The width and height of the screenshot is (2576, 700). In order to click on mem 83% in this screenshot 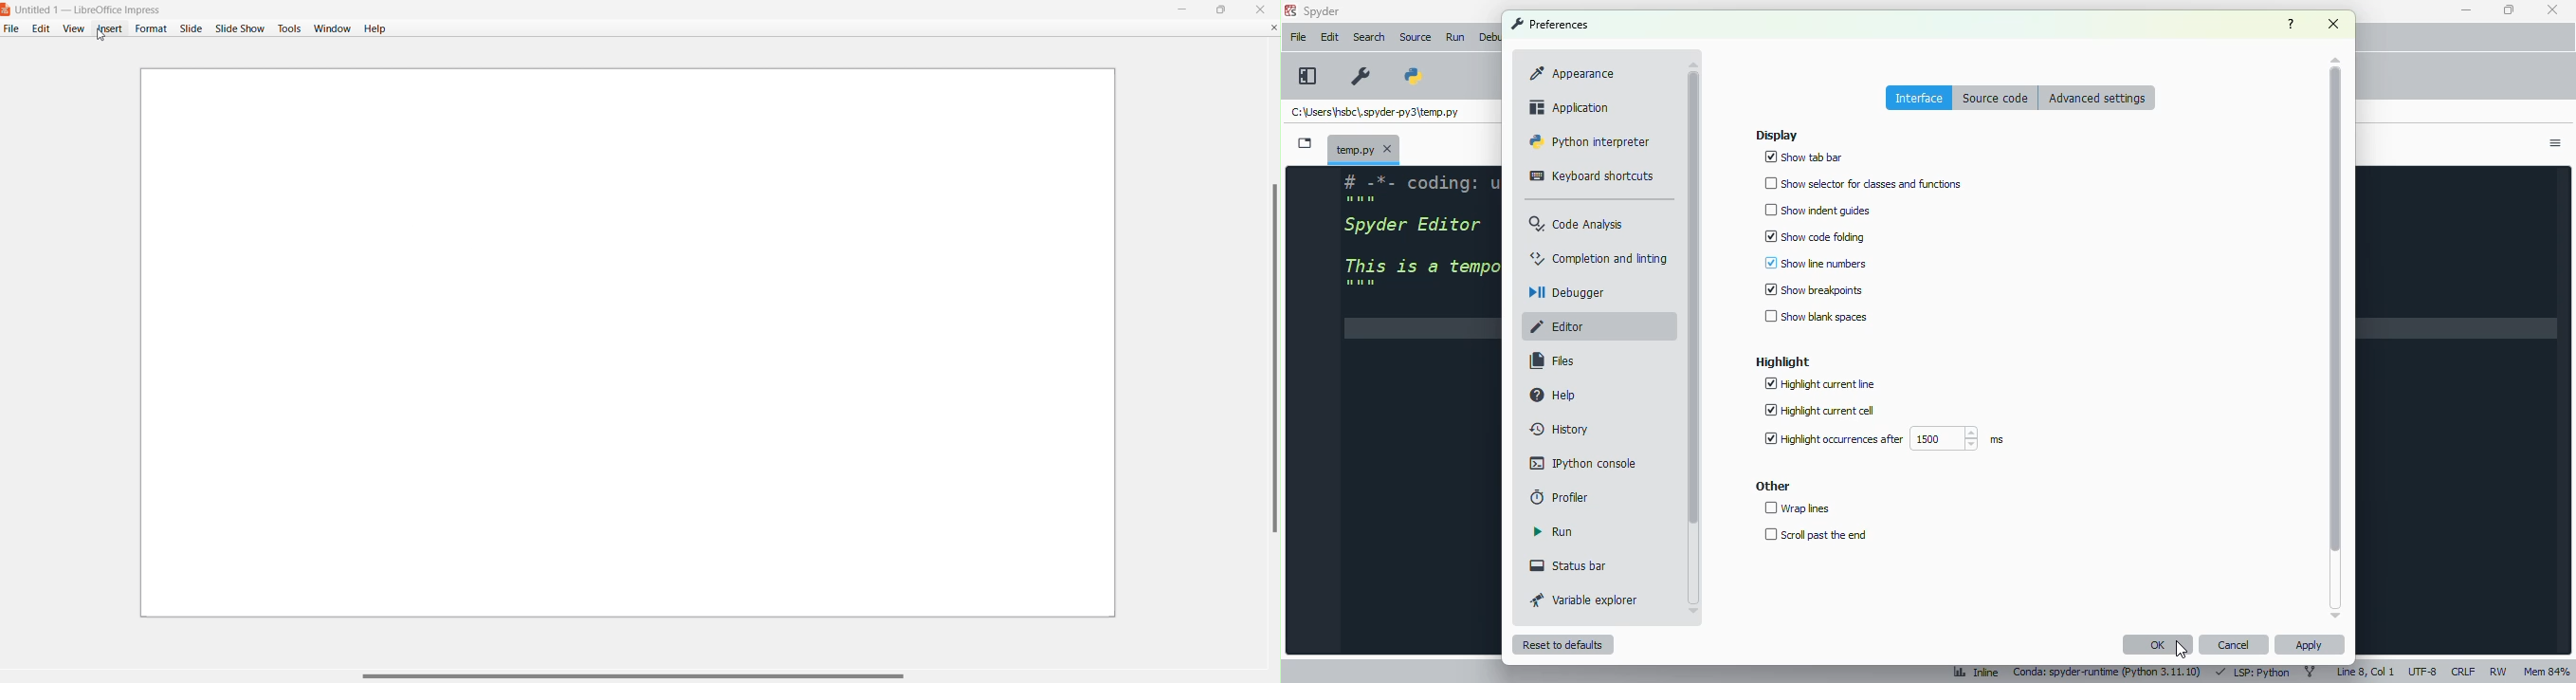, I will do `click(2546, 672)`.